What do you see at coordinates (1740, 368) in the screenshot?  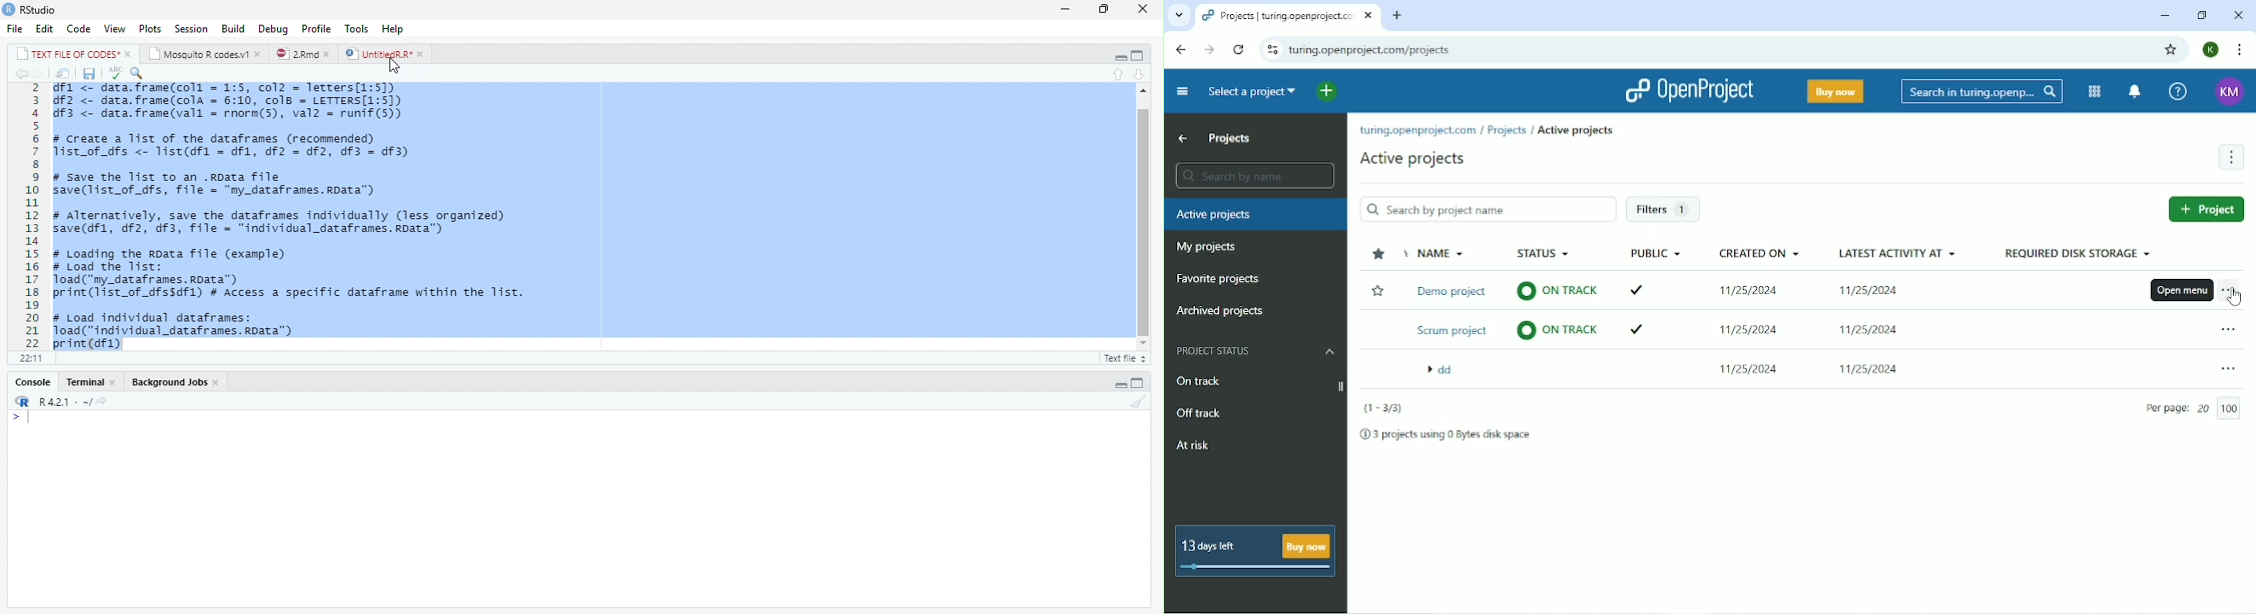 I see `11/25/2024` at bounding box center [1740, 368].